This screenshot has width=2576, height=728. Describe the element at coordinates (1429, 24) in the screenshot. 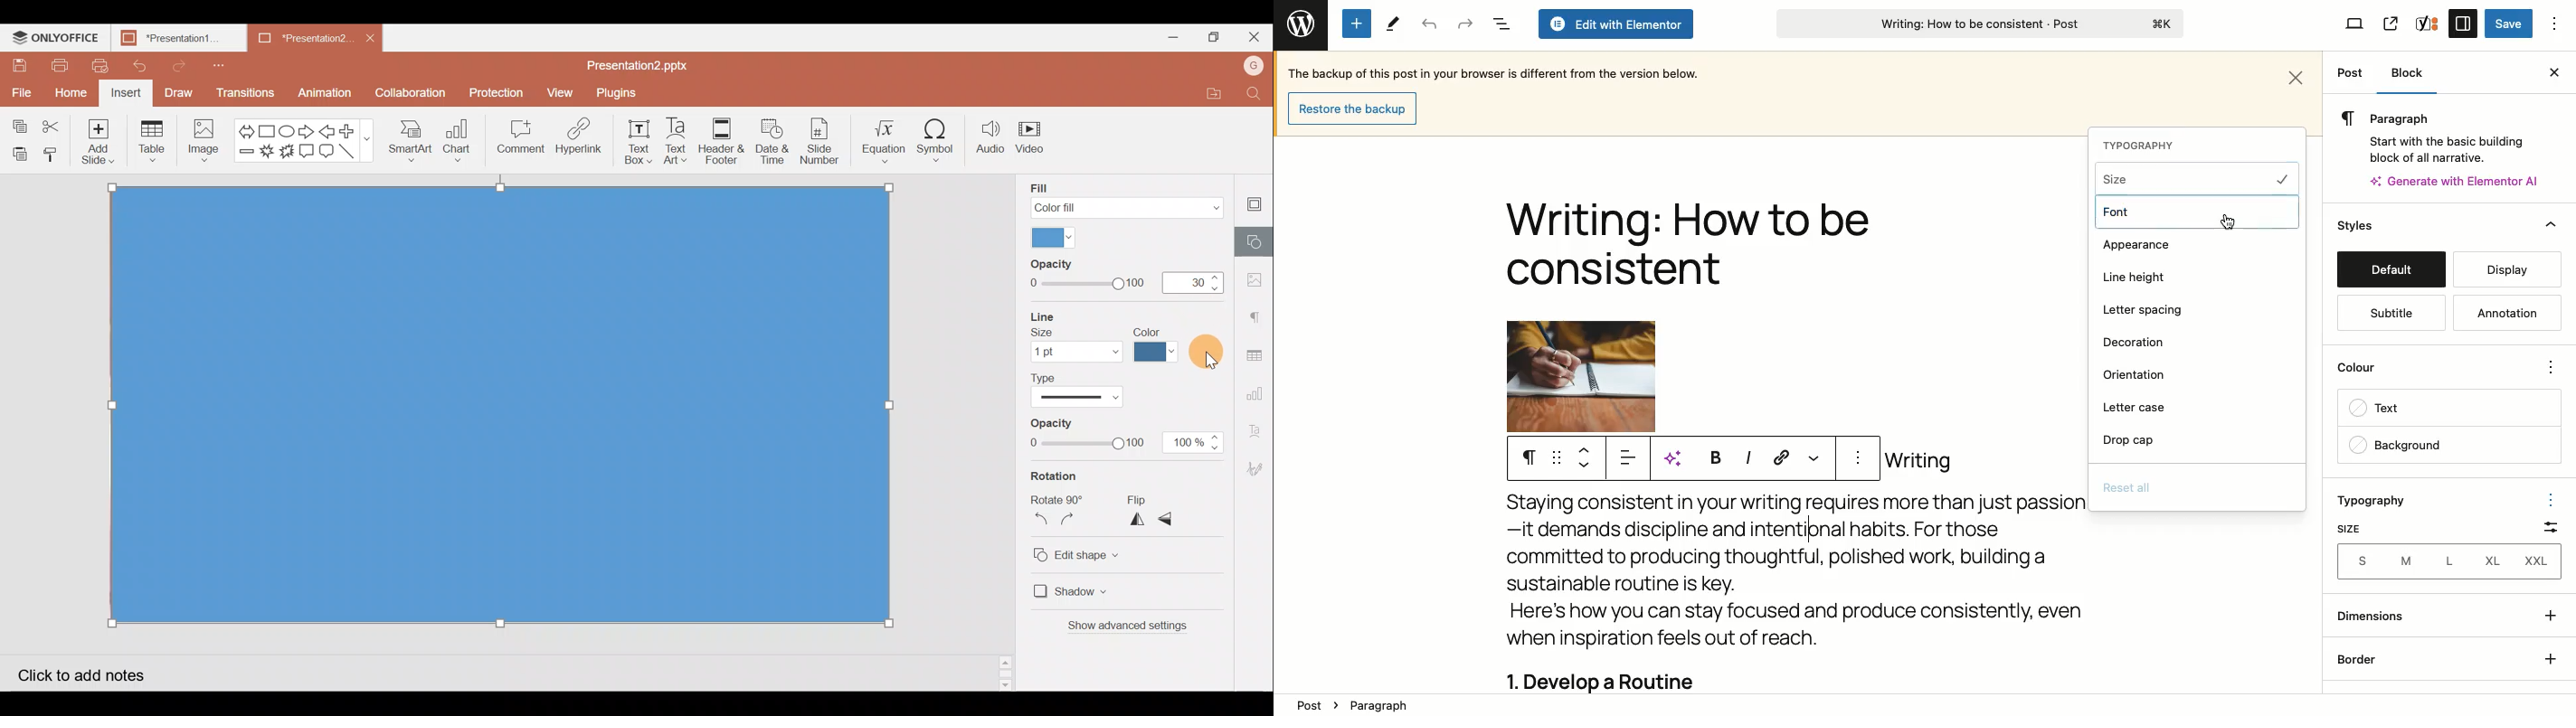

I see `Undo` at that location.